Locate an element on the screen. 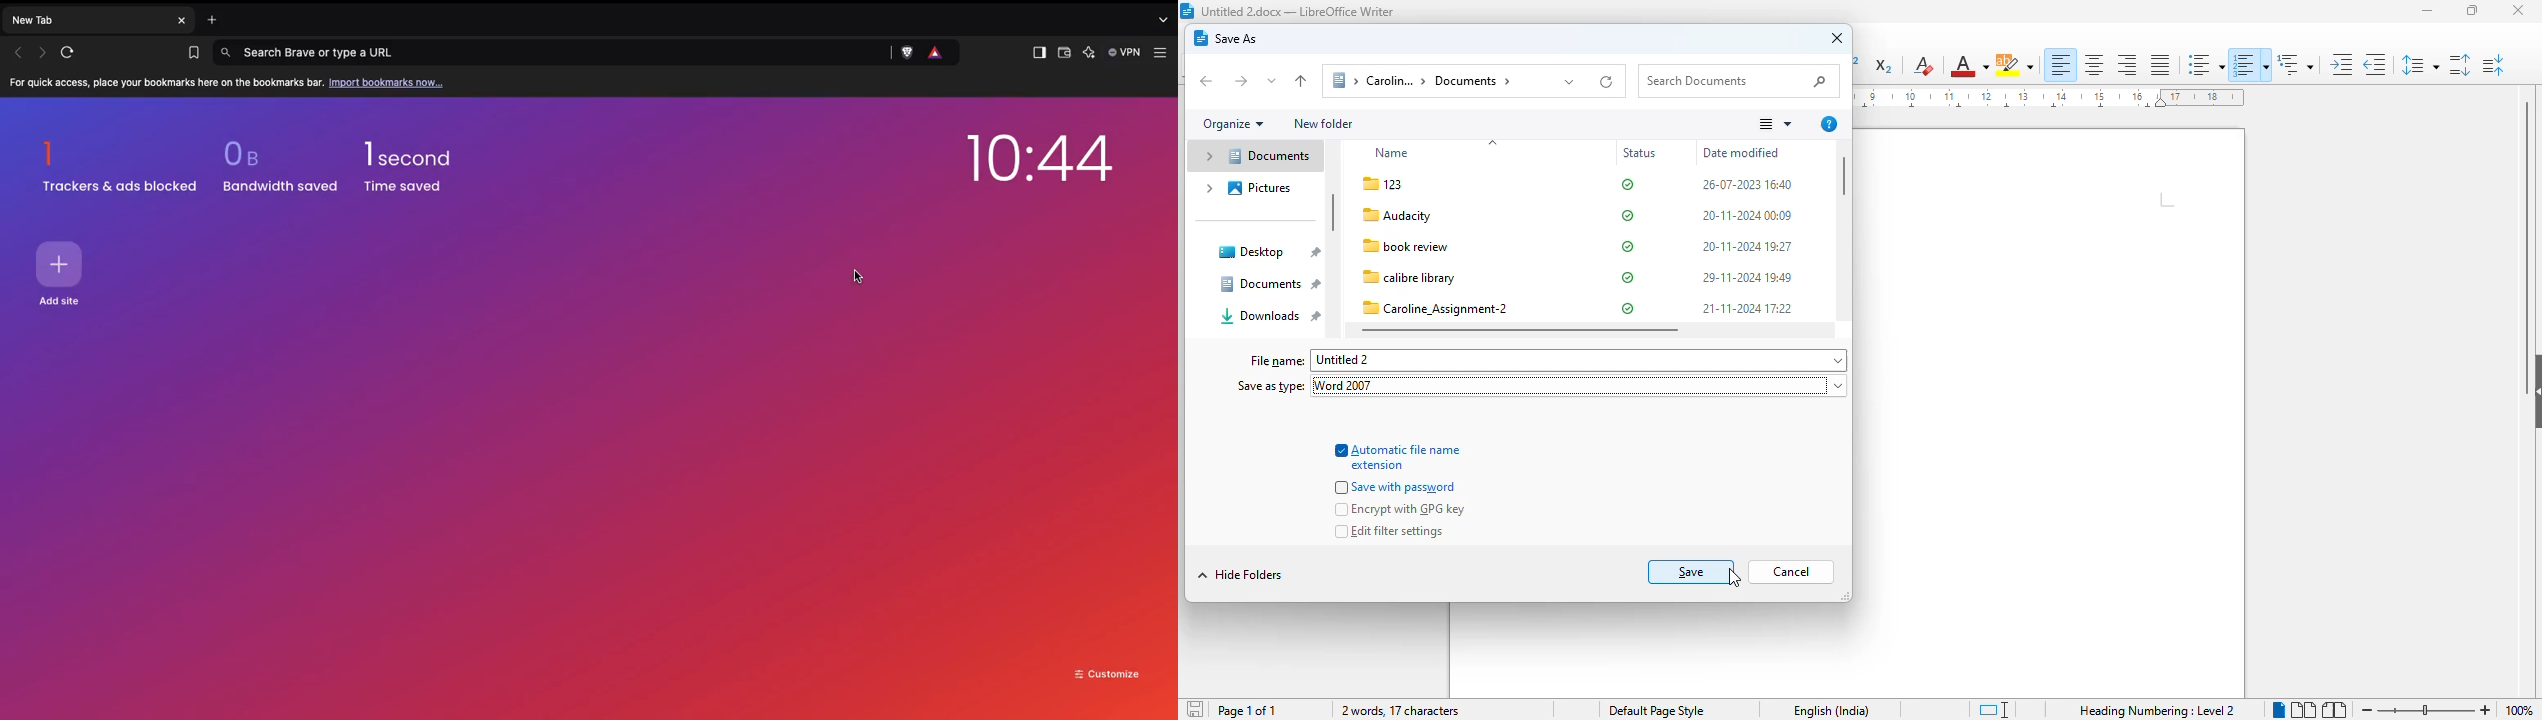 This screenshot has width=2548, height=728. maximize is located at coordinates (2472, 9).